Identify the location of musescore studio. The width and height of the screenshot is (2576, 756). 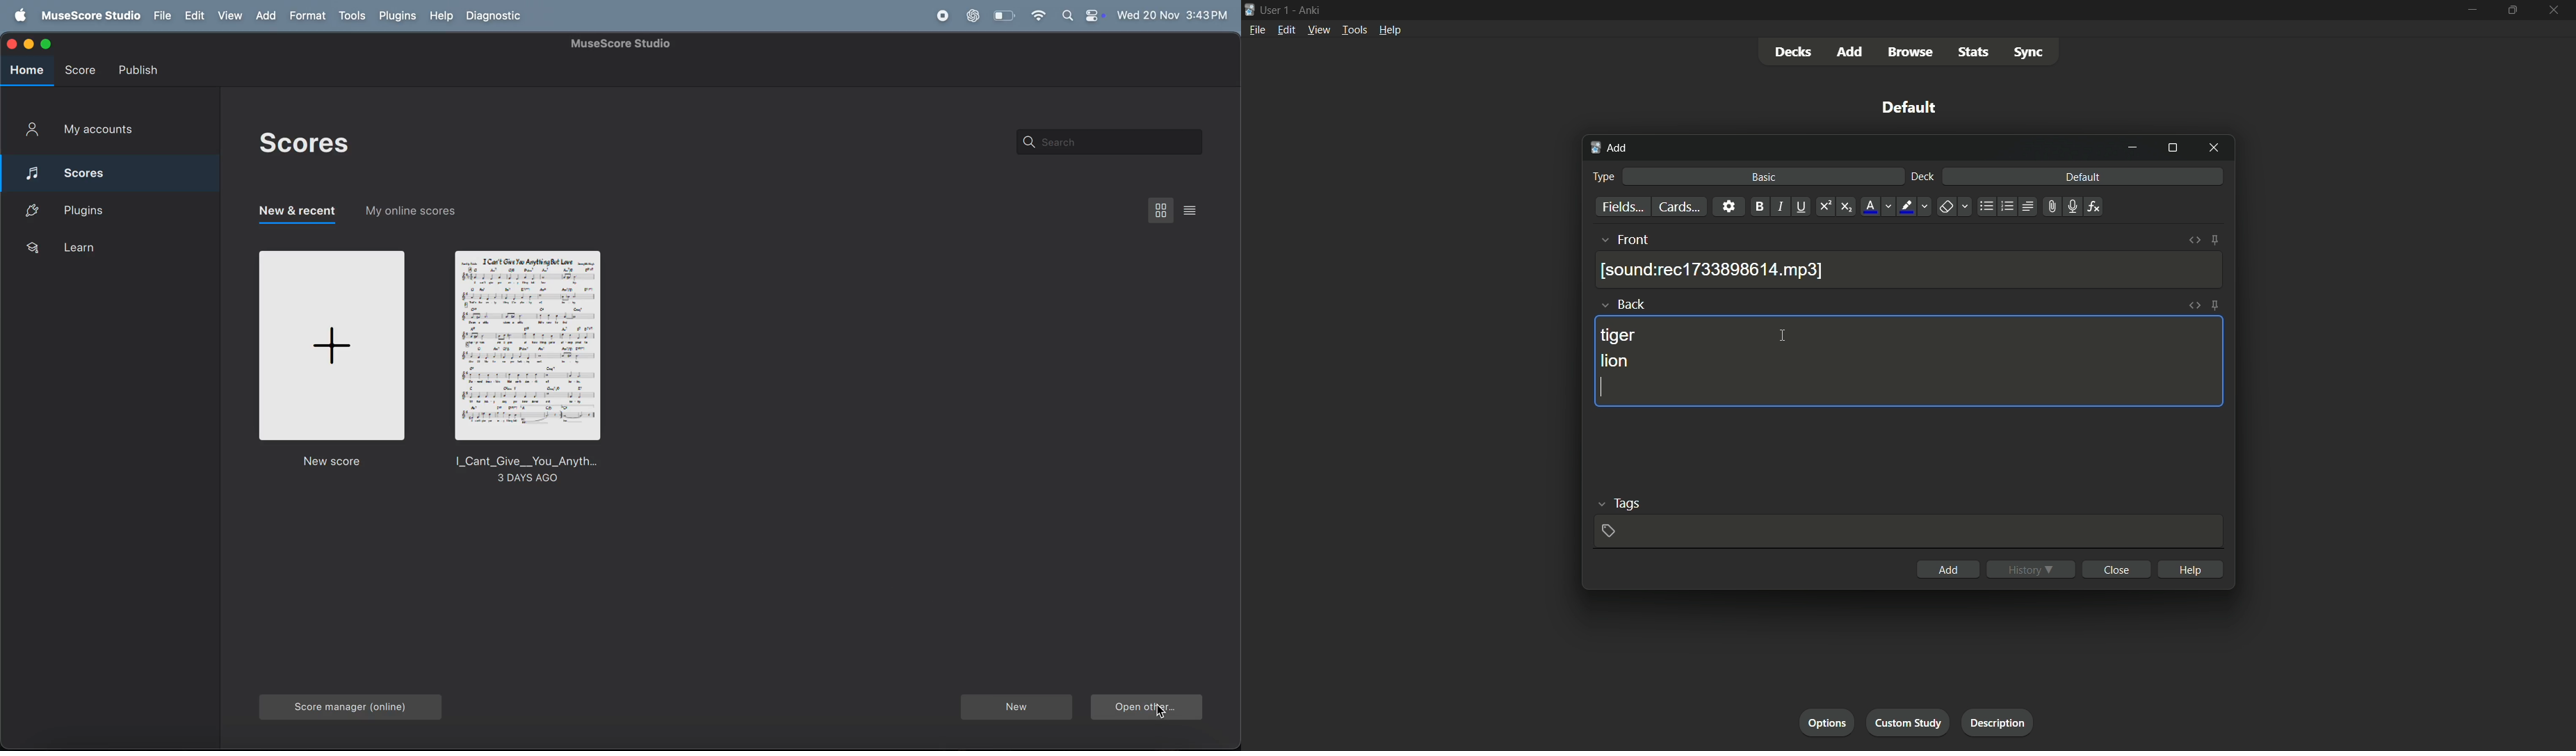
(90, 15).